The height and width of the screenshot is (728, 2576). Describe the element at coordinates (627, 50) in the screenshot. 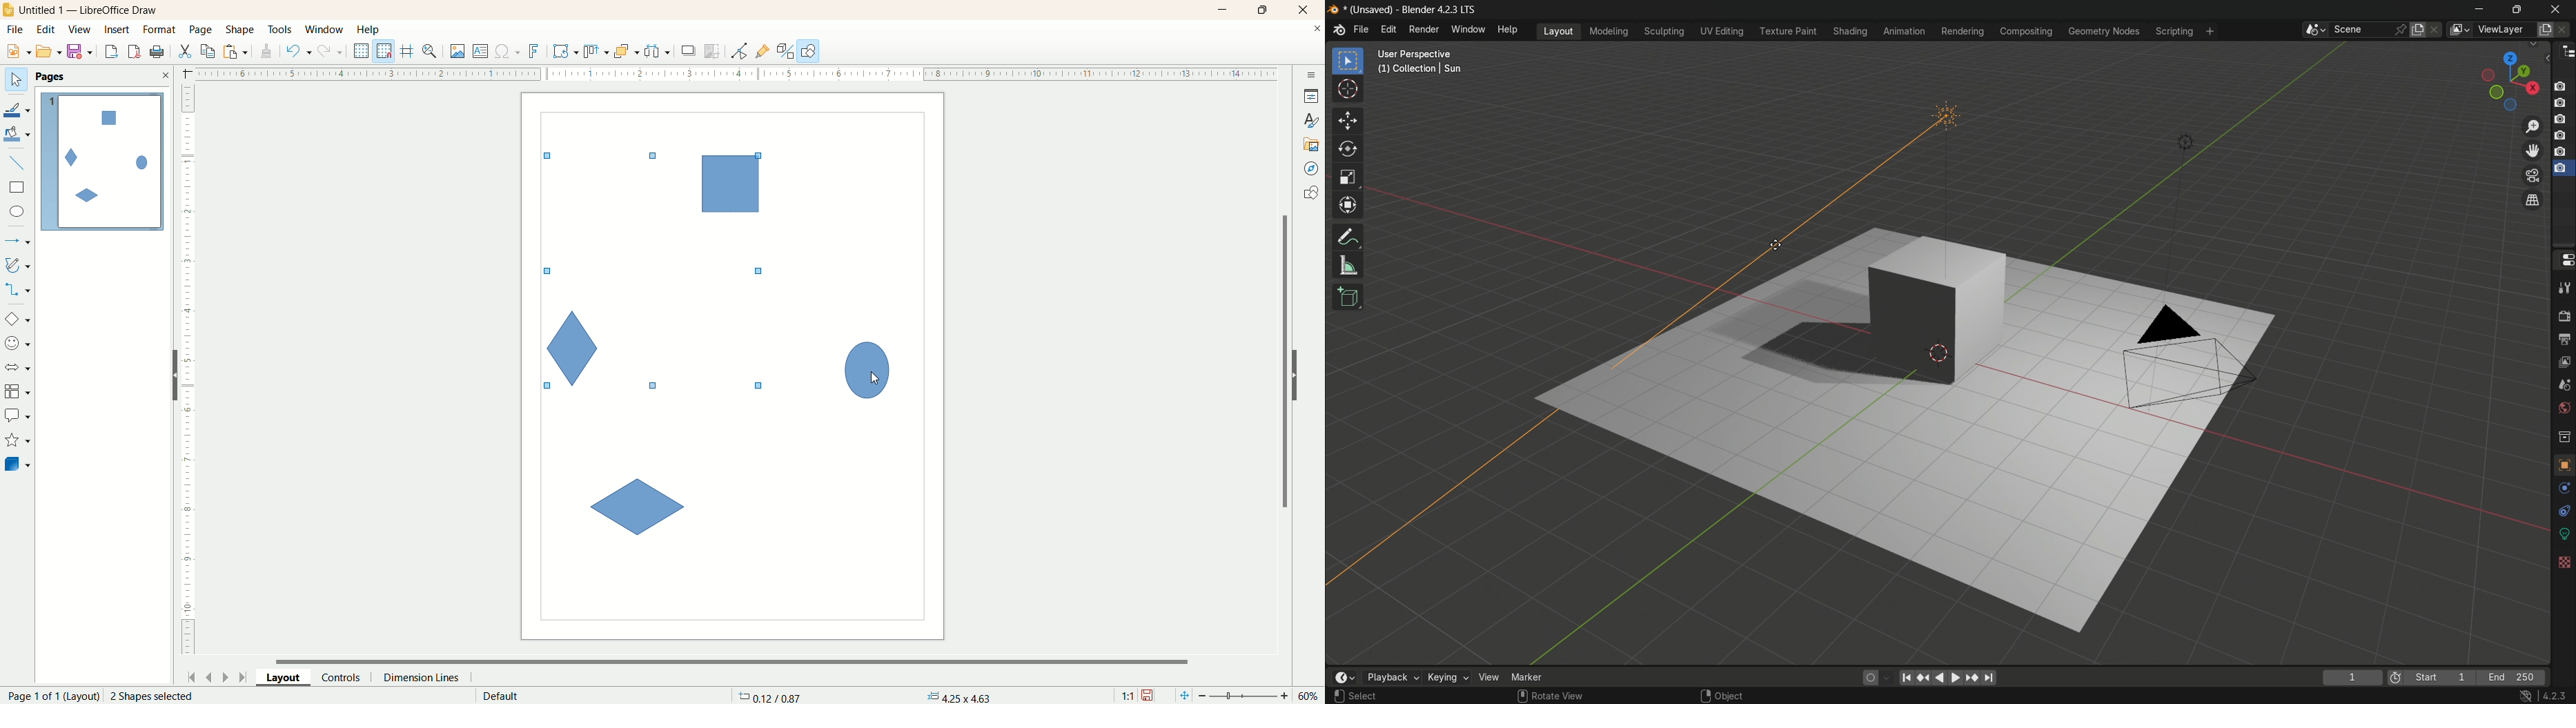

I see `arrange` at that location.